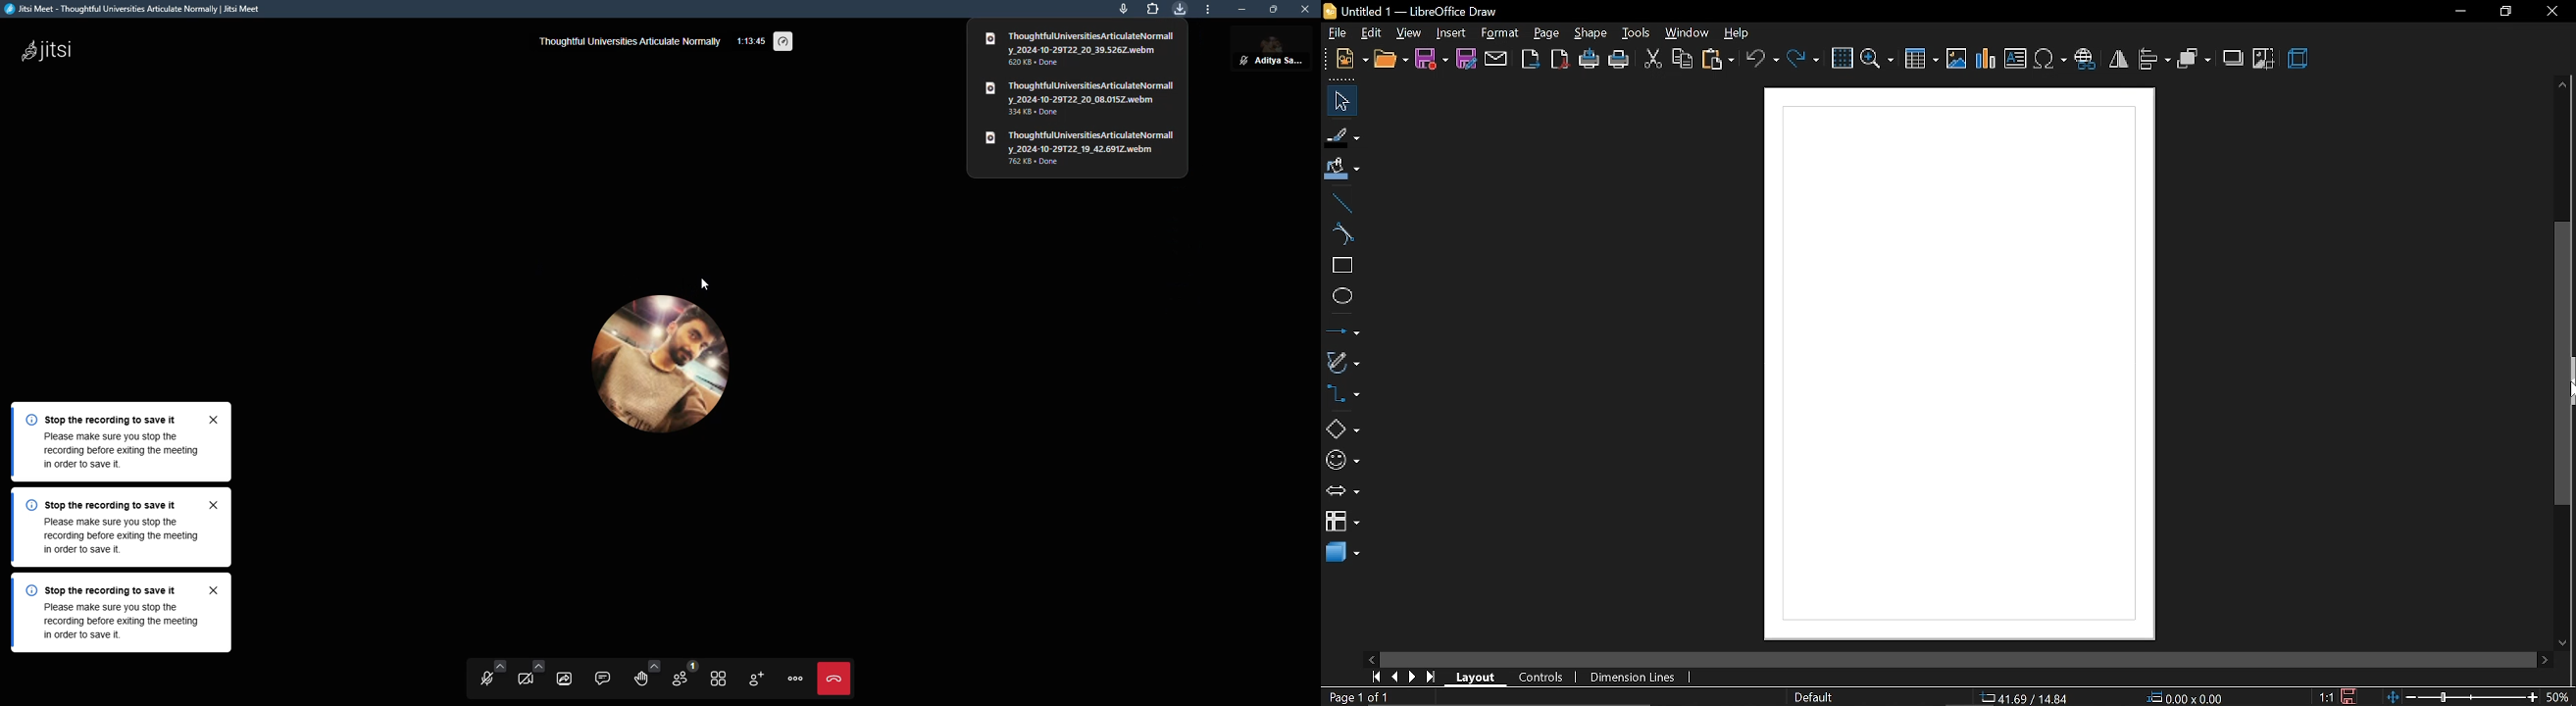 This screenshot has height=728, width=2576. What do you see at coordinates (1429, 680) in the screenshot?
I see `go to last page` at bounding box center [1429, 680].